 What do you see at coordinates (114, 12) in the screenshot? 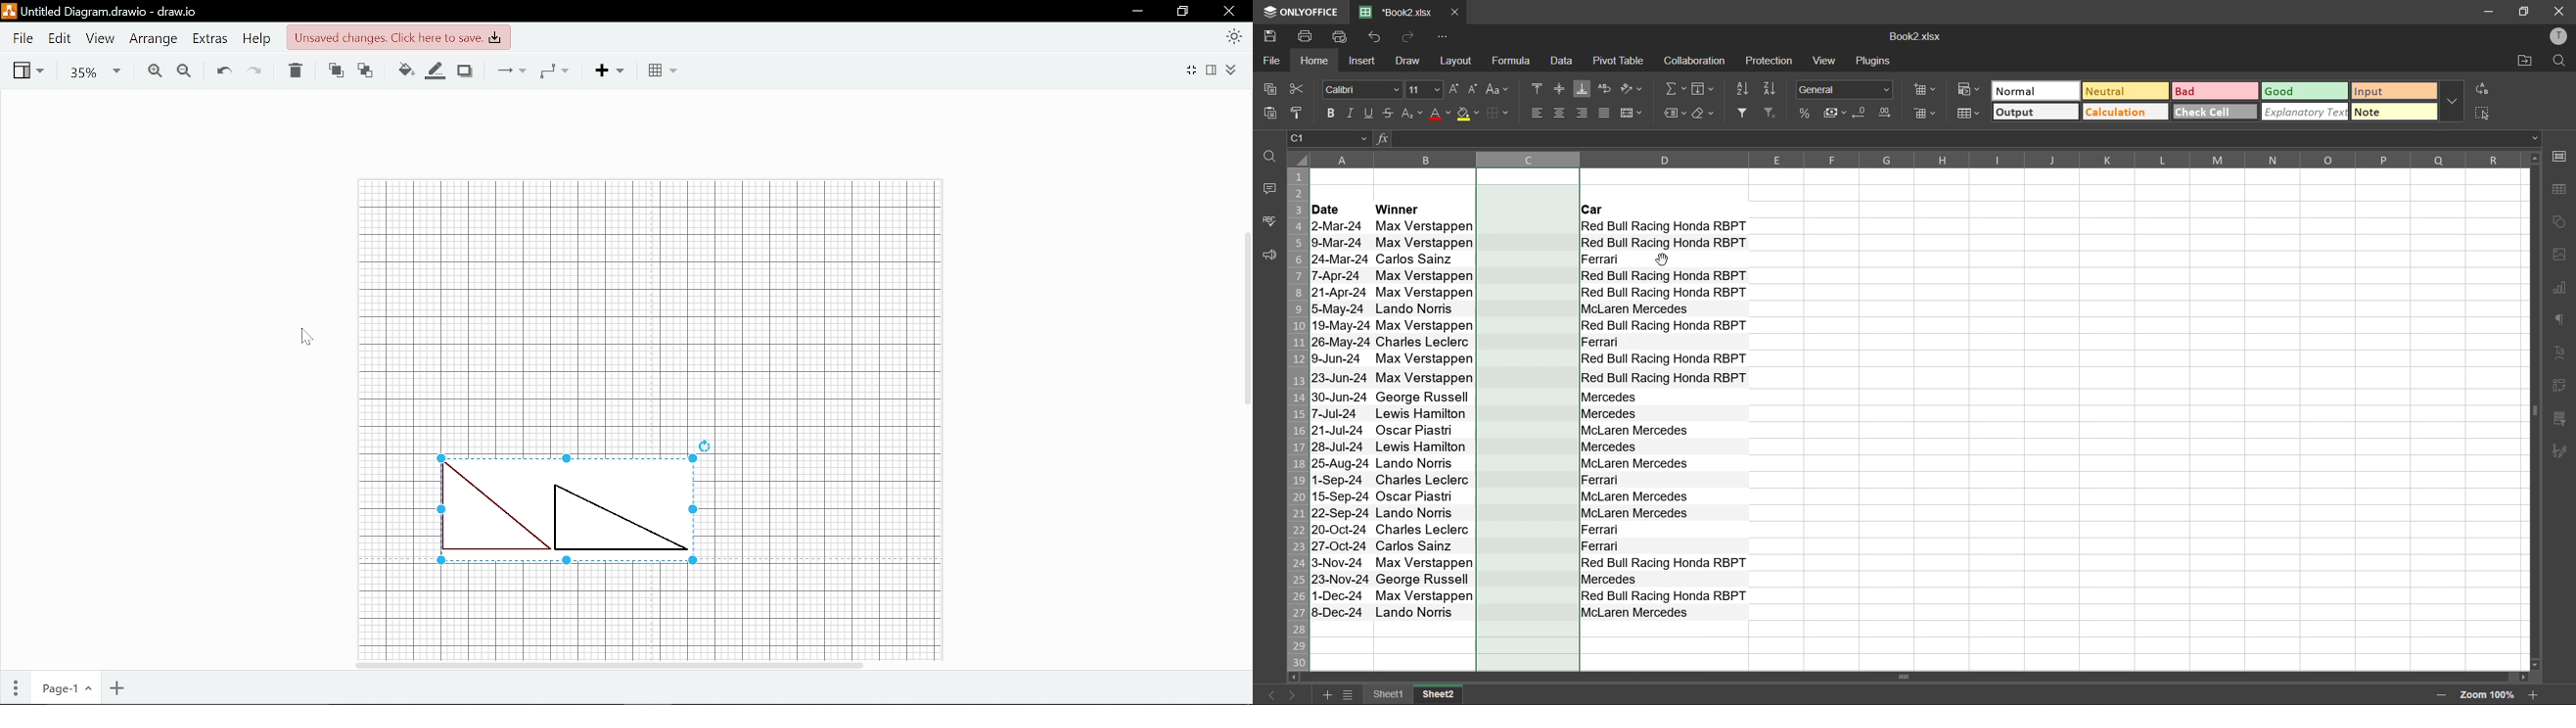
I see `Untitled Diagram.drawio - draw.io` at bounding box center [114, 12].